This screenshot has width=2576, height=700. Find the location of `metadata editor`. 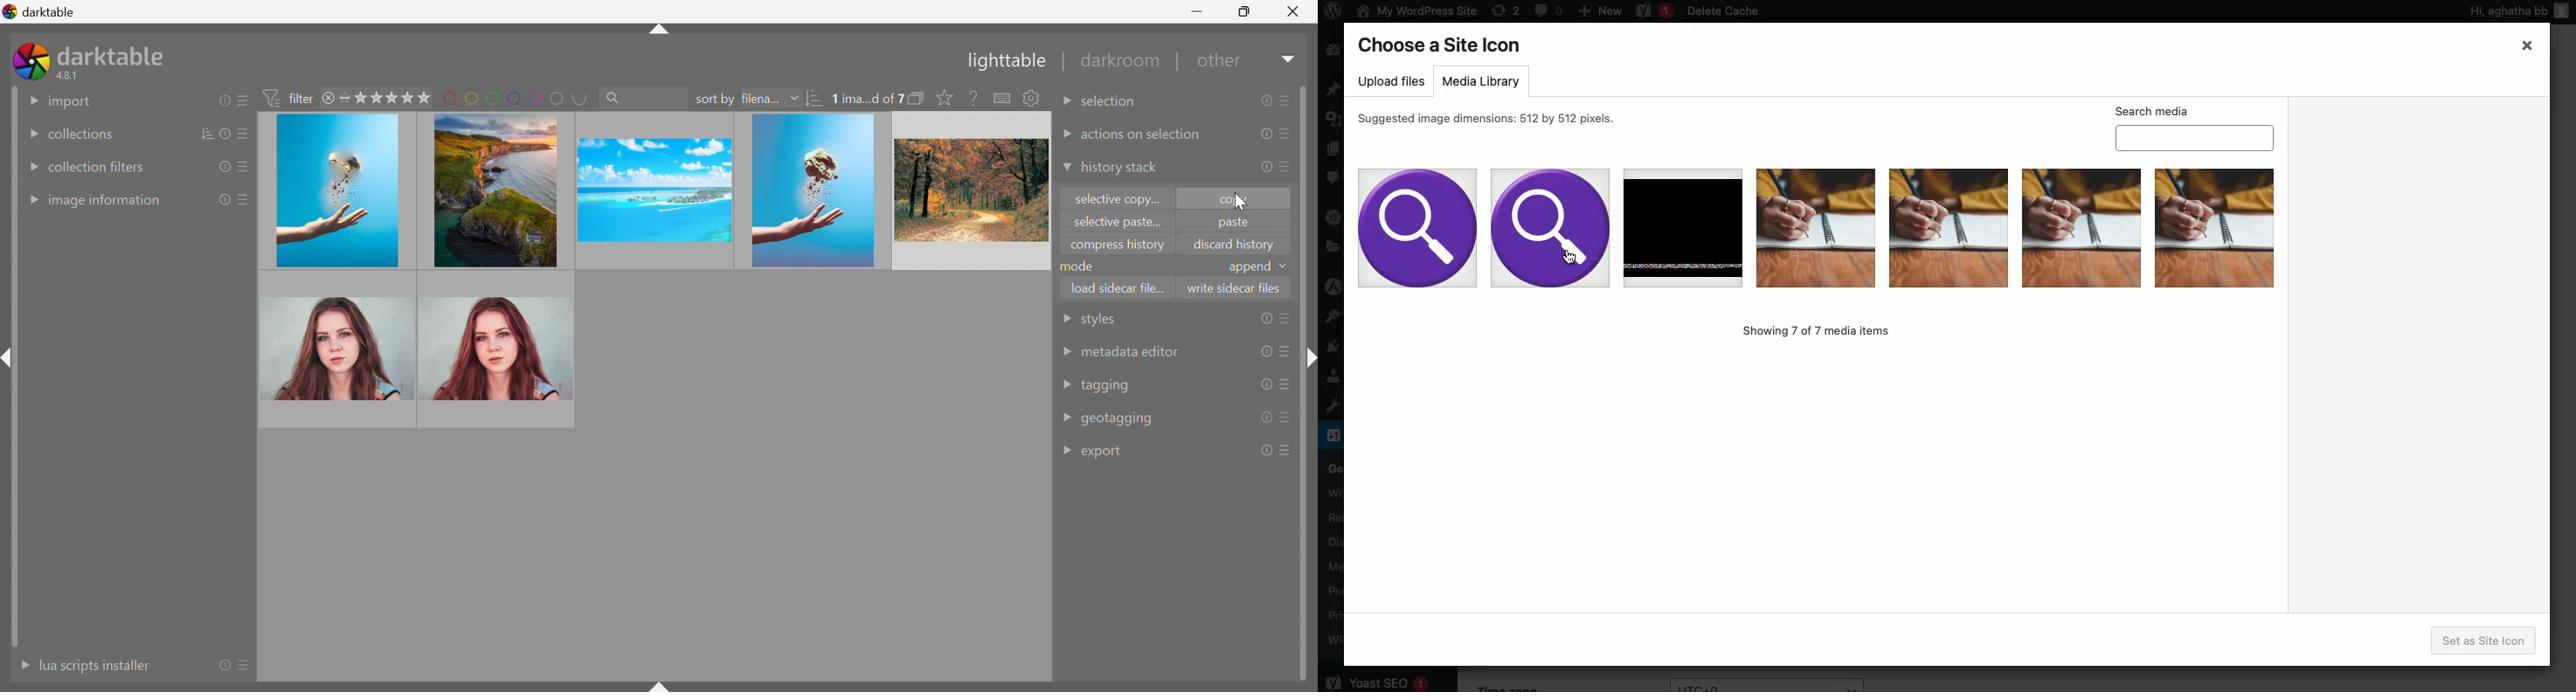

metadata editor is located at coordinates (1129, 352).